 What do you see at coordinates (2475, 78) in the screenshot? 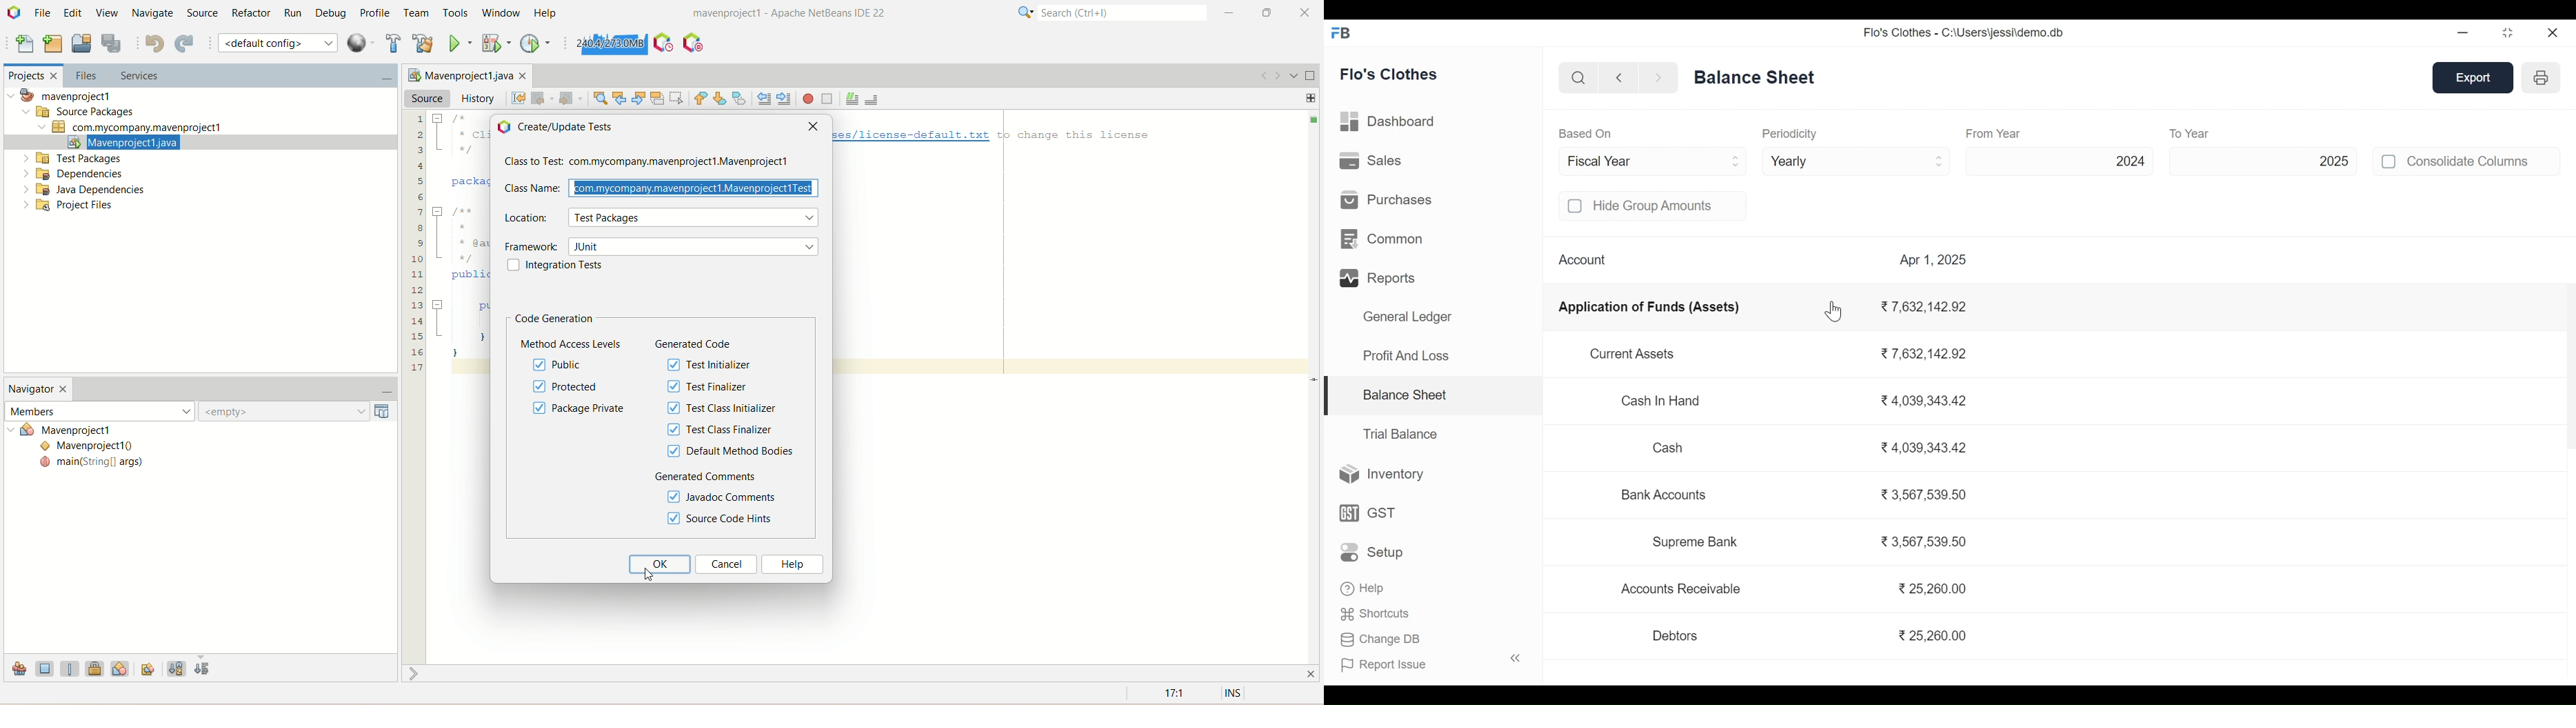
I see `Export` at bounding box center [2475, 78].